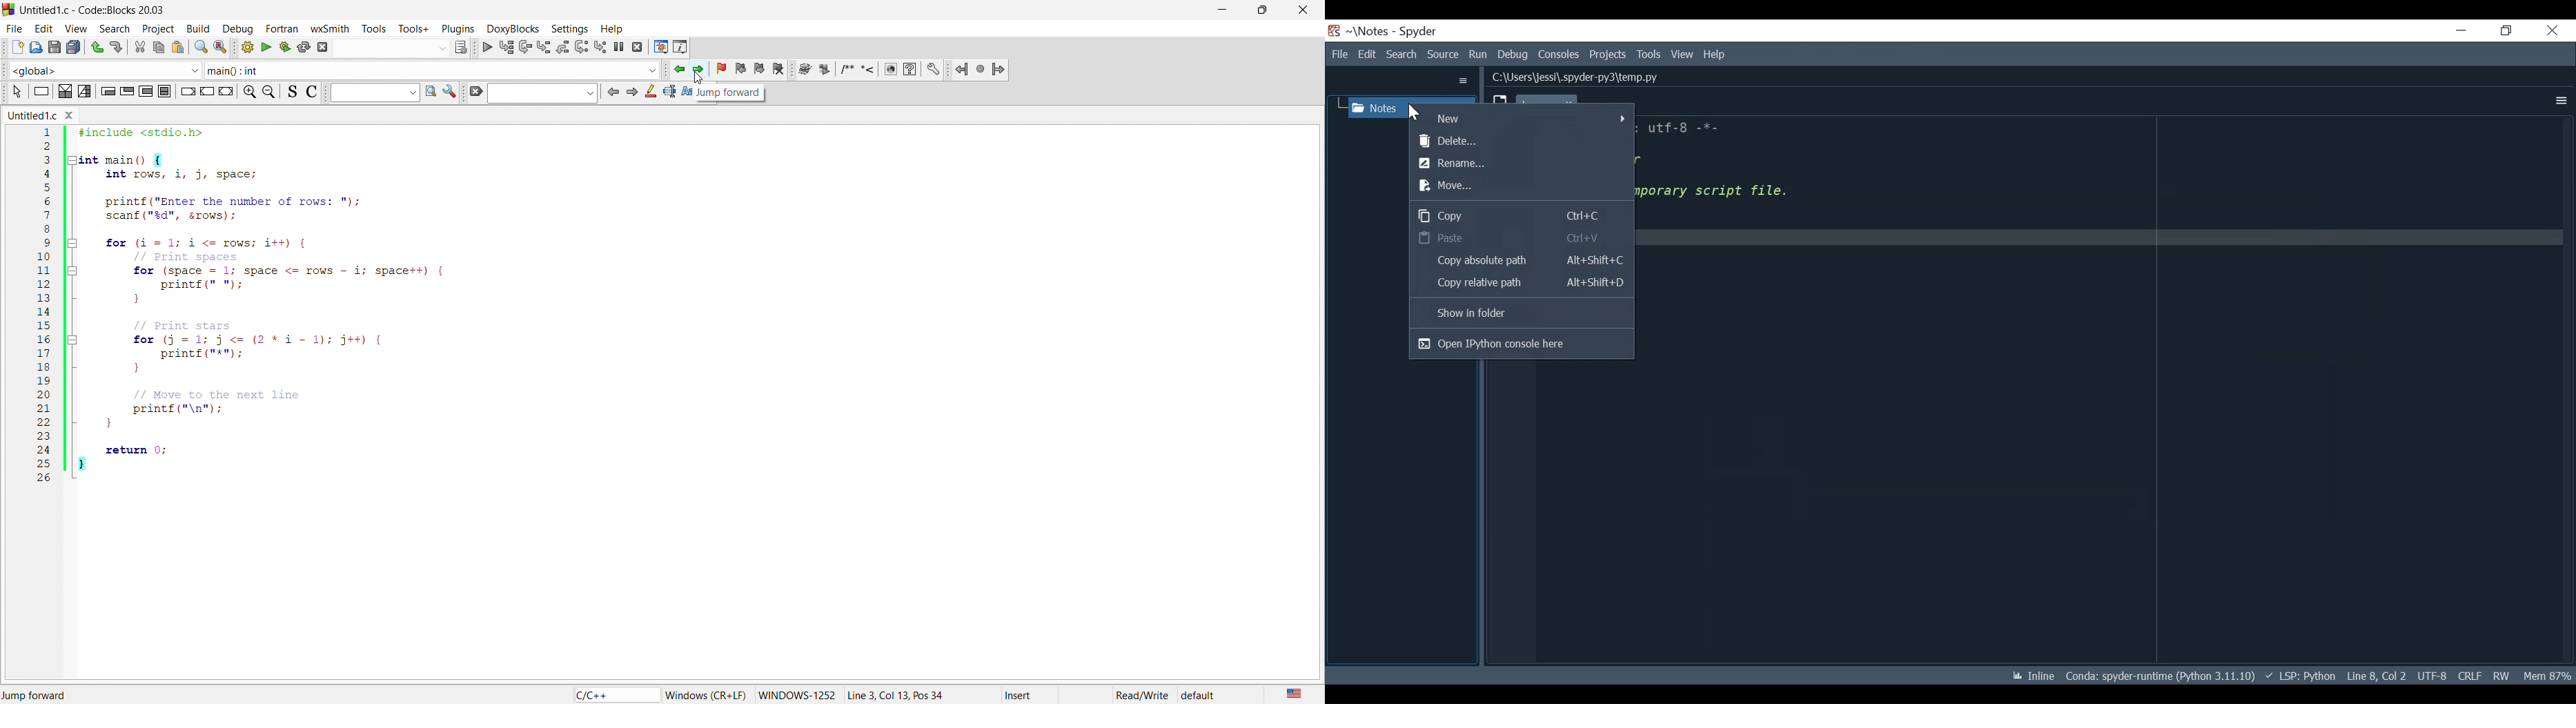 Image resolution: width=2576 pixels, height=728 pixels. I want to click on build and run, so click(283, 47).